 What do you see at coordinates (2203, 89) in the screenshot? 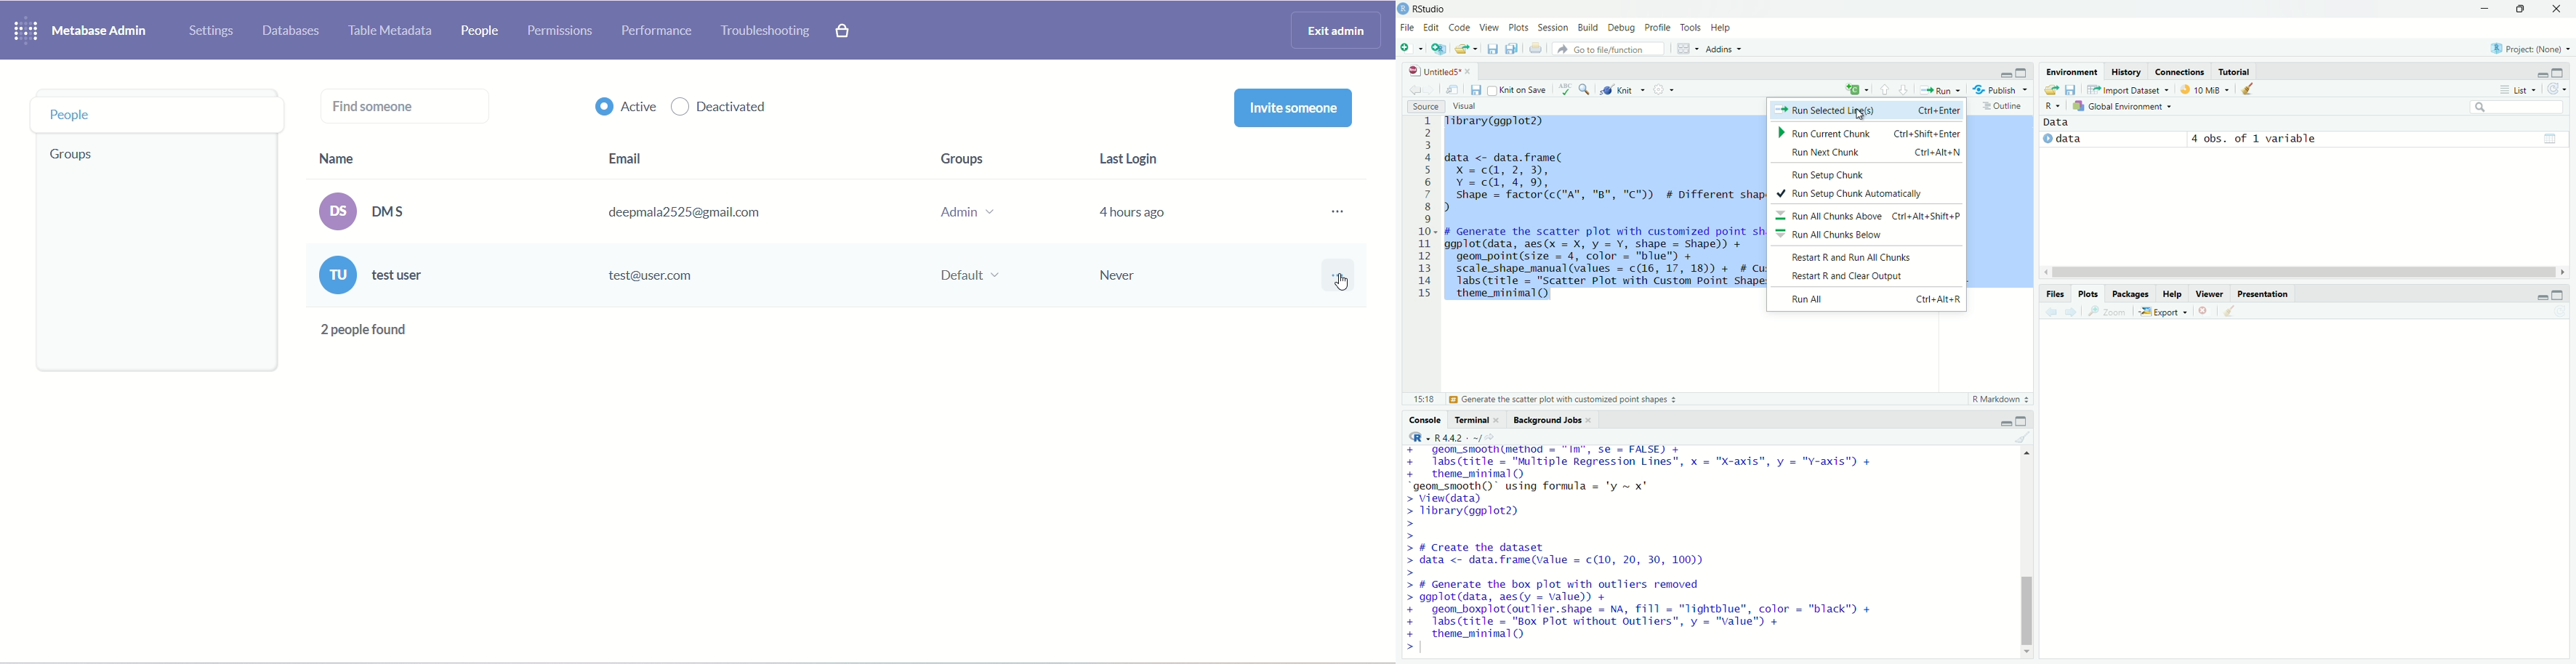
I see `9 MiB` at bounding box center [2203, 89].